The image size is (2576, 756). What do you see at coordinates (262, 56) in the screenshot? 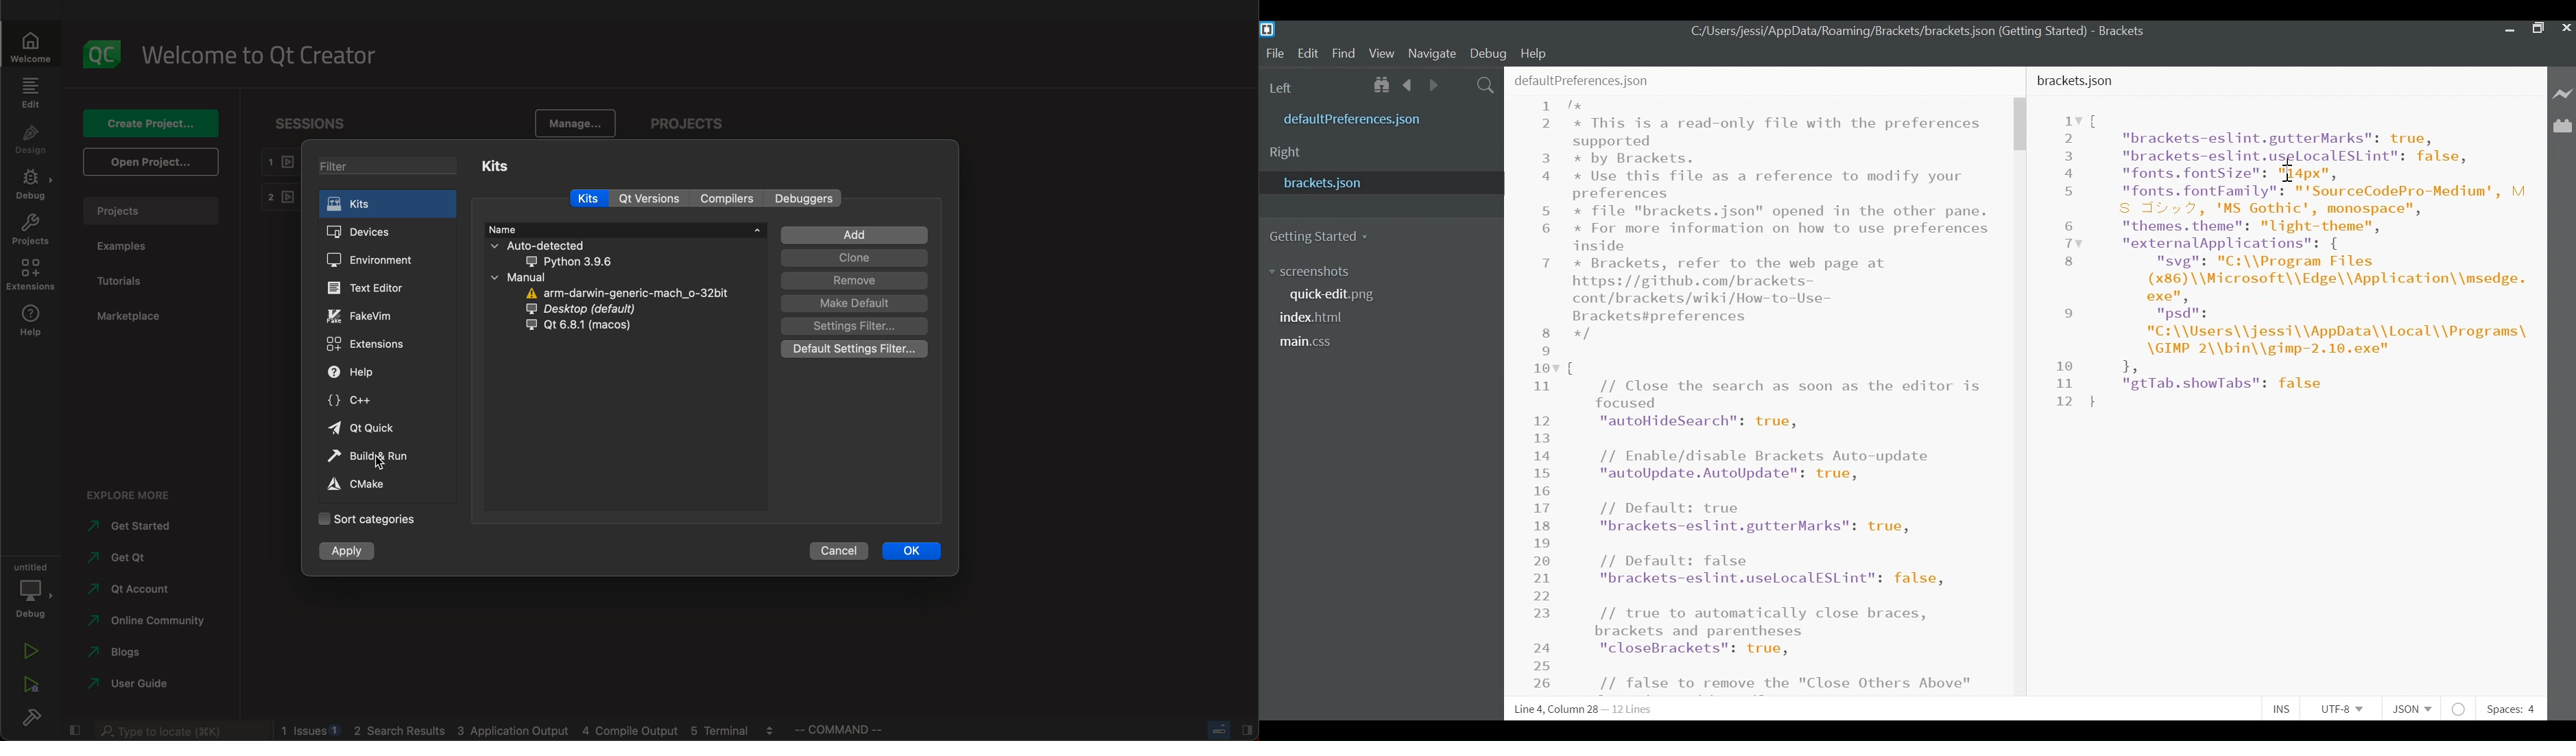
I see `welcome` at bounding box center [262, 56].